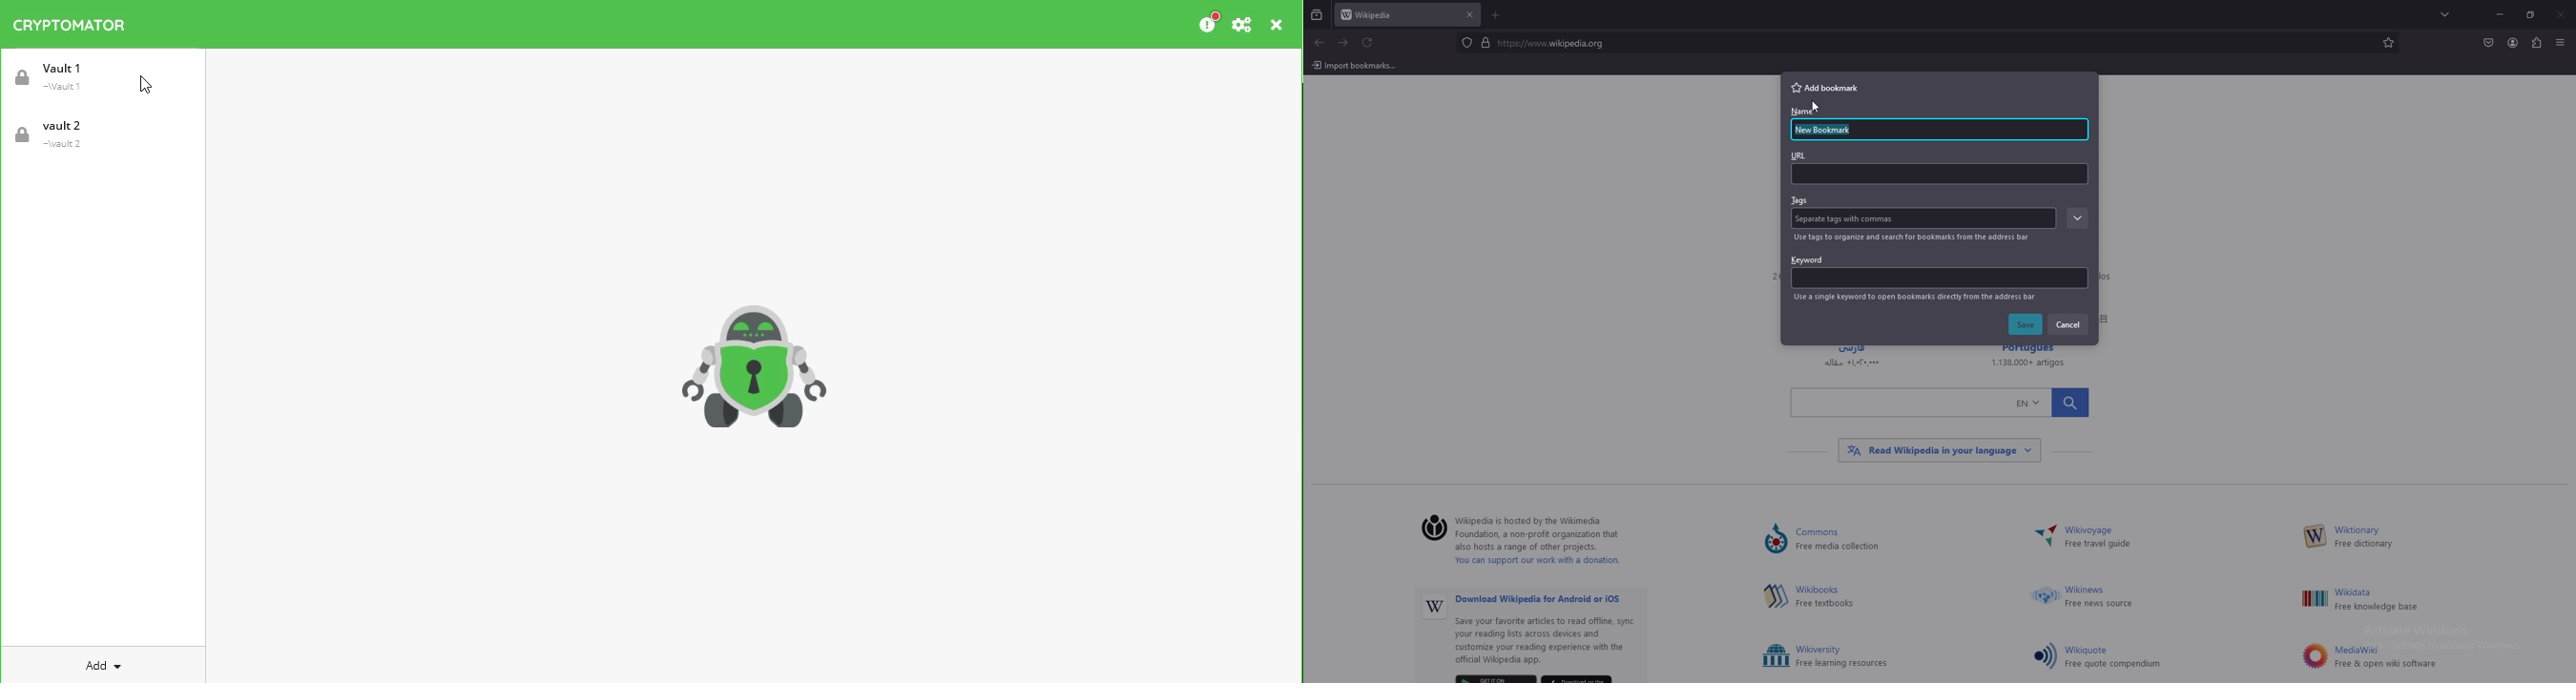 The image size is (2576, 700). I want to click on , so click(1819, 107).